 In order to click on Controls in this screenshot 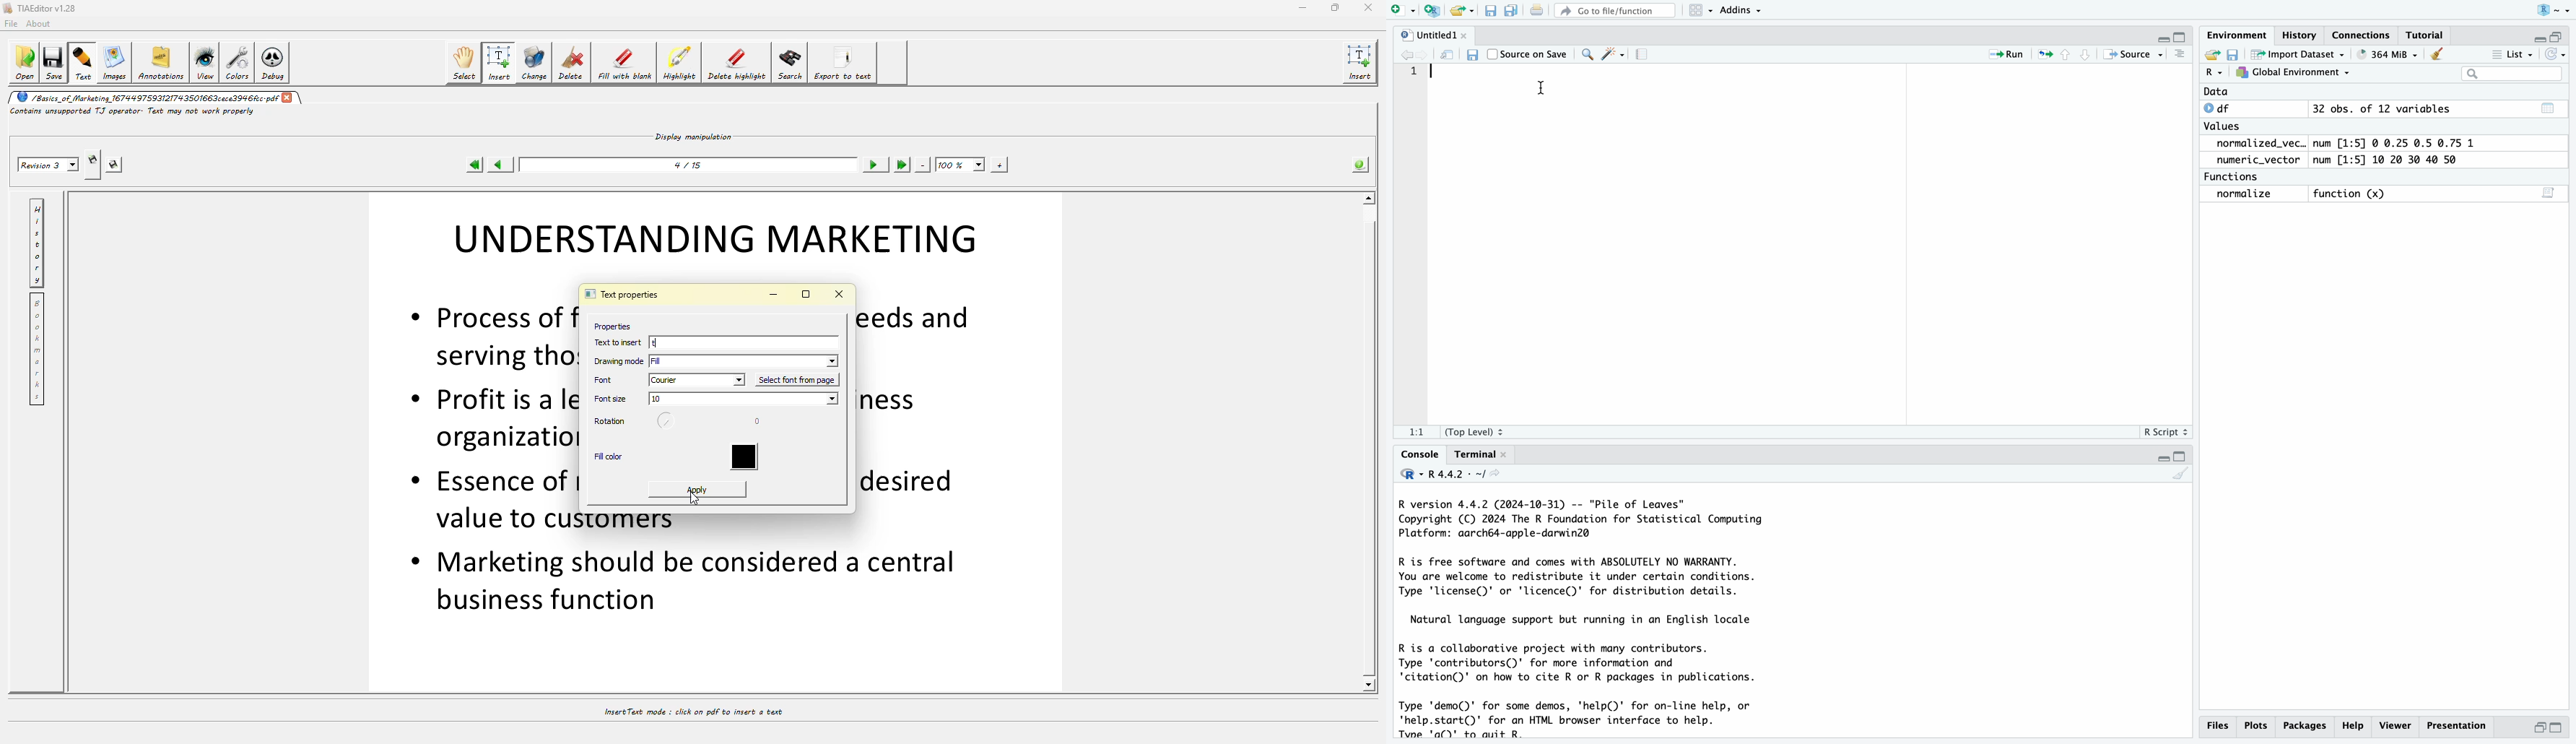, I will do `click(2065, 54)`.